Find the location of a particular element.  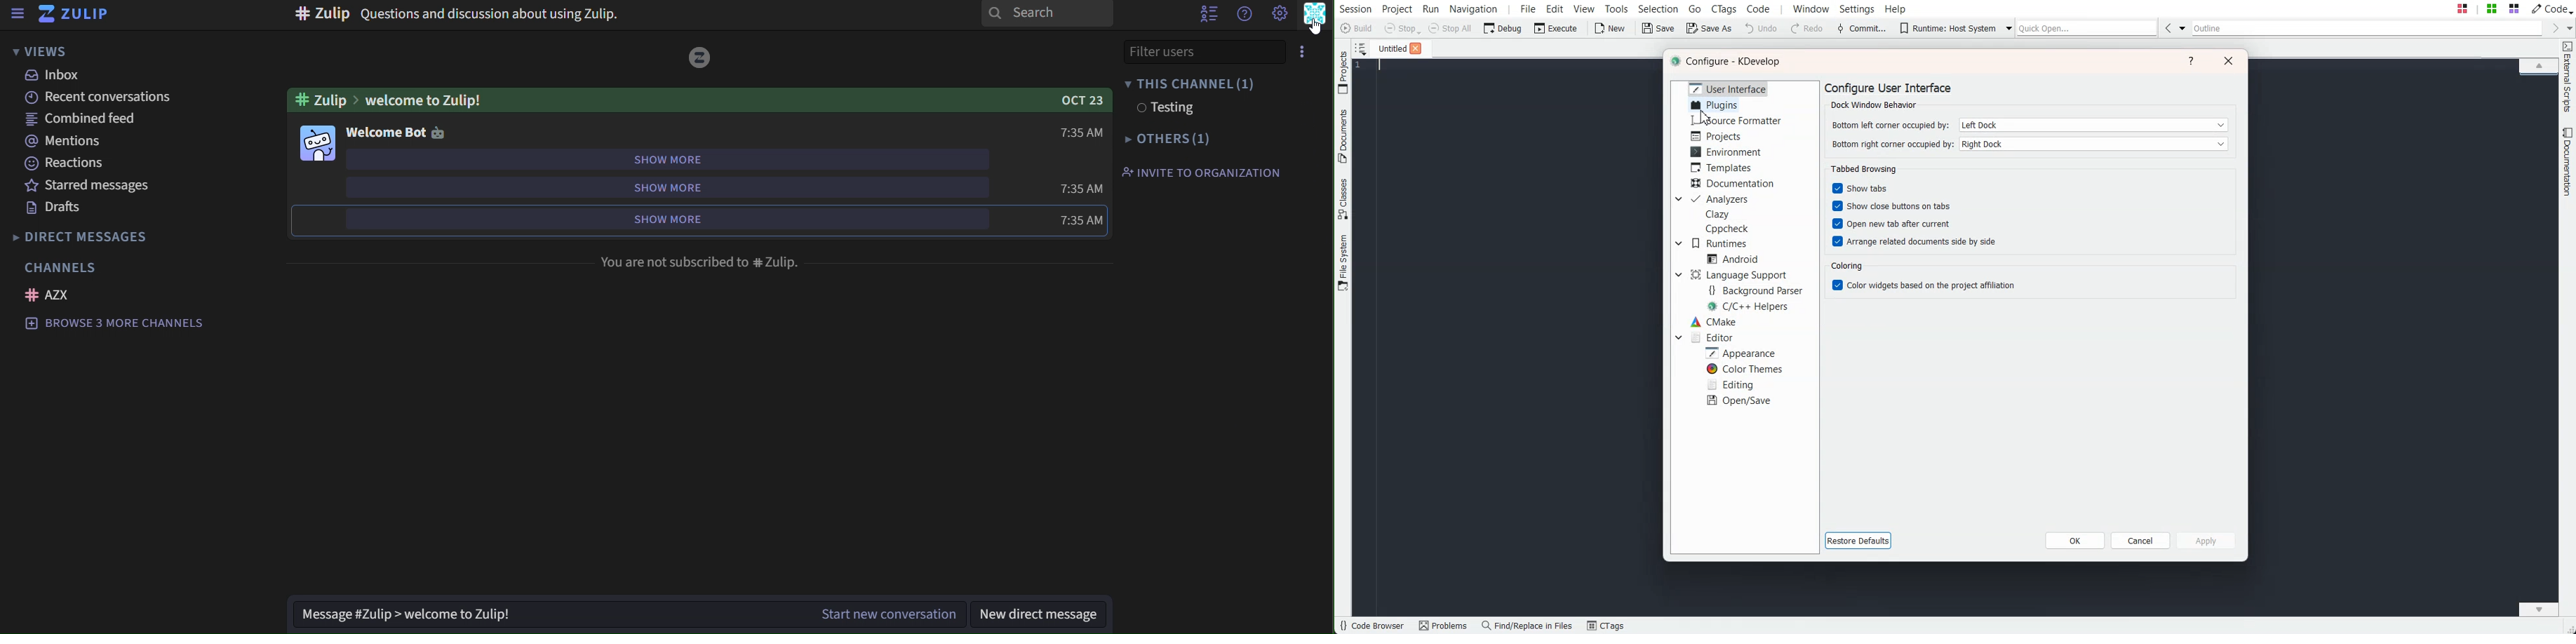

You are not subcribed to #zulip is located at coordinates (698, 263).